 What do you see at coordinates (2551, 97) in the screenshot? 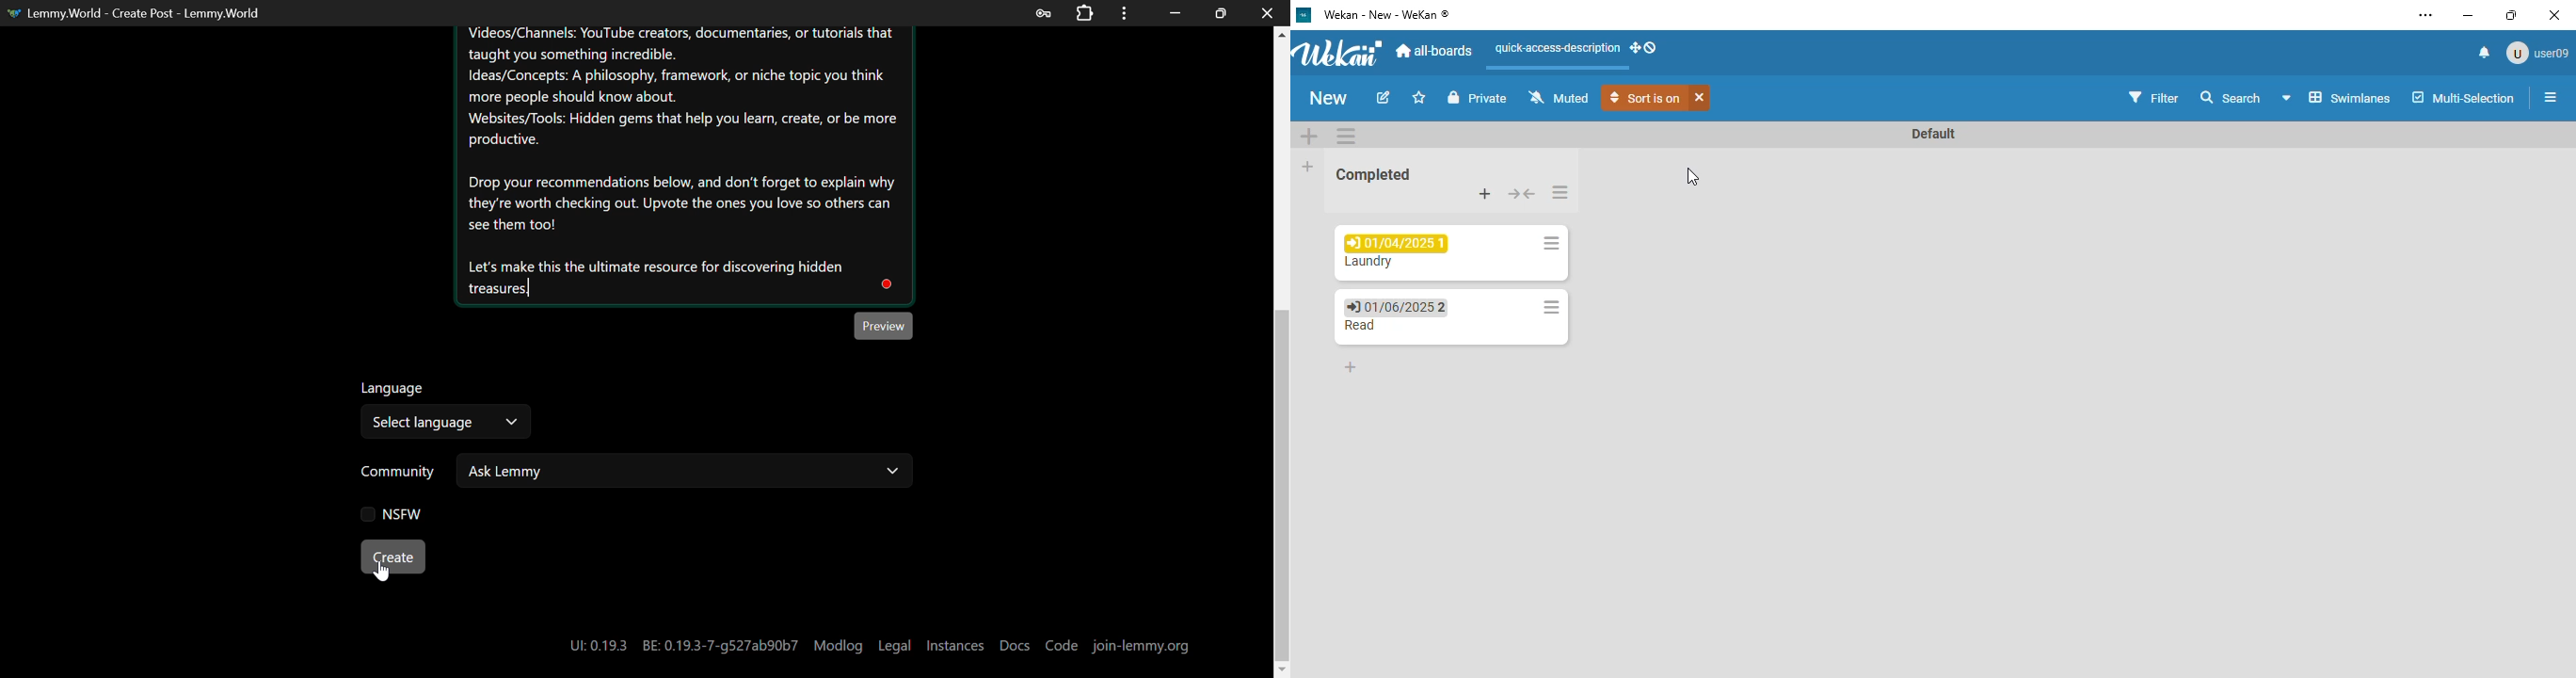
I see `open sidebar or close sidebar` at bounding box center [2551, 97].